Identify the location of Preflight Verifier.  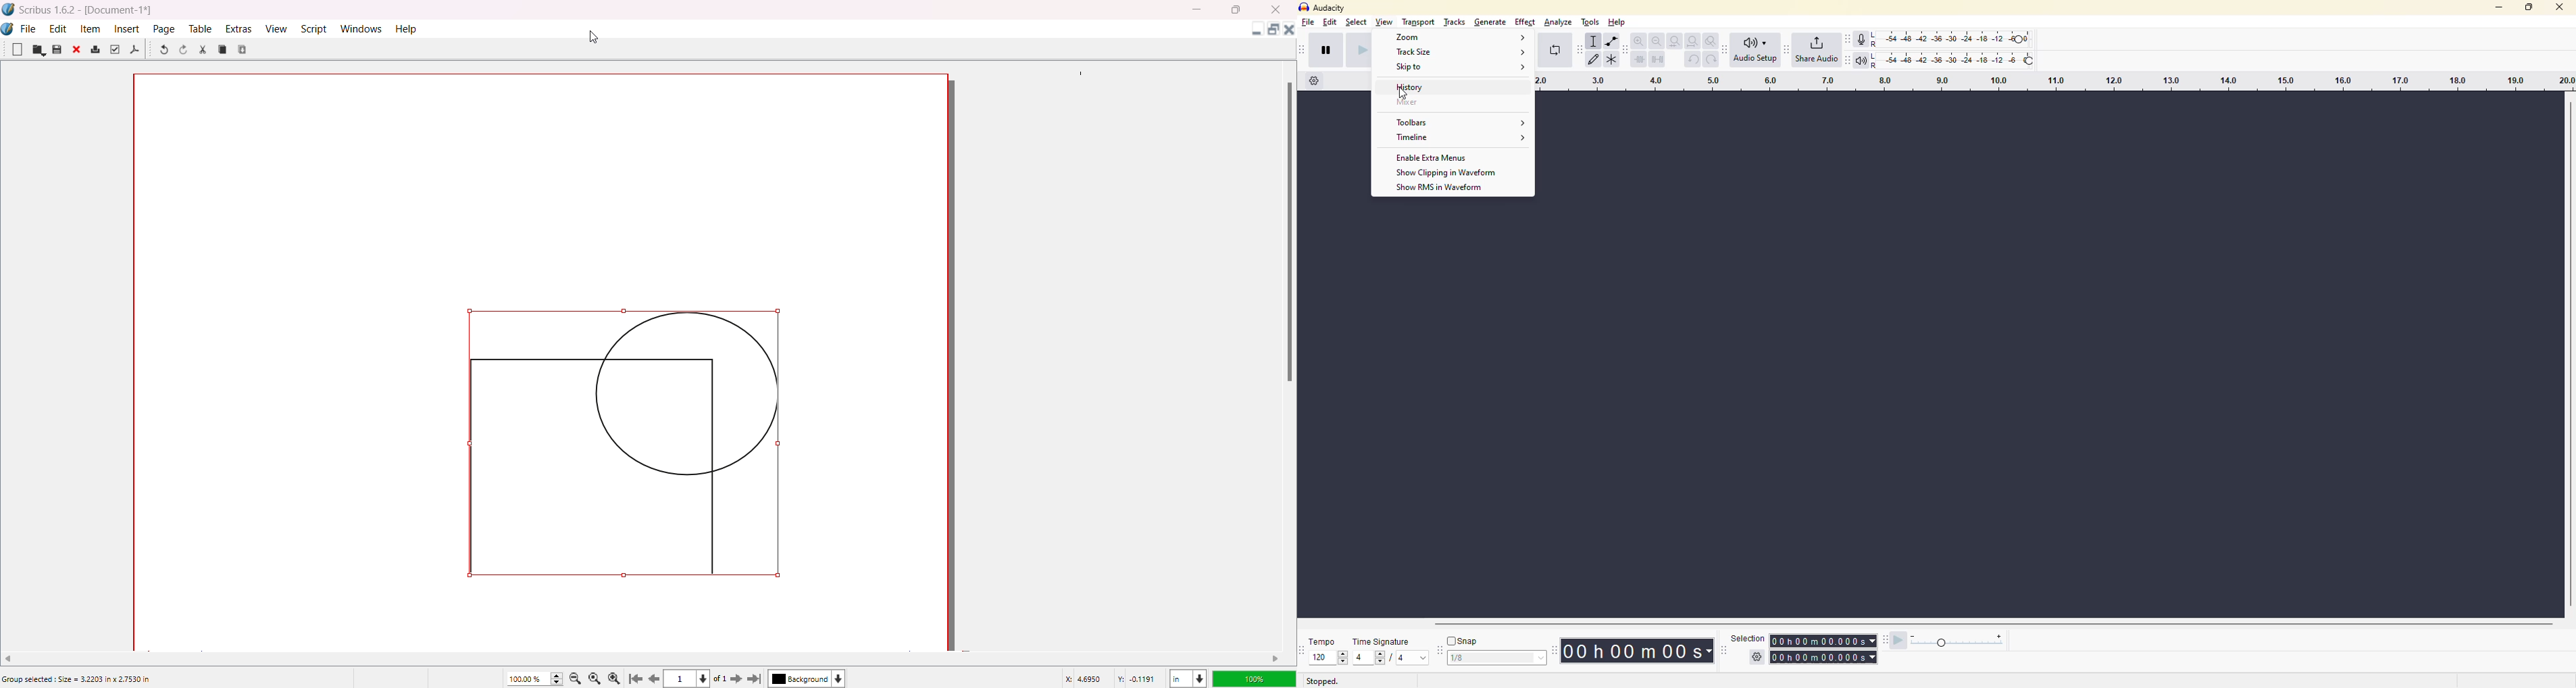
(114, 49).